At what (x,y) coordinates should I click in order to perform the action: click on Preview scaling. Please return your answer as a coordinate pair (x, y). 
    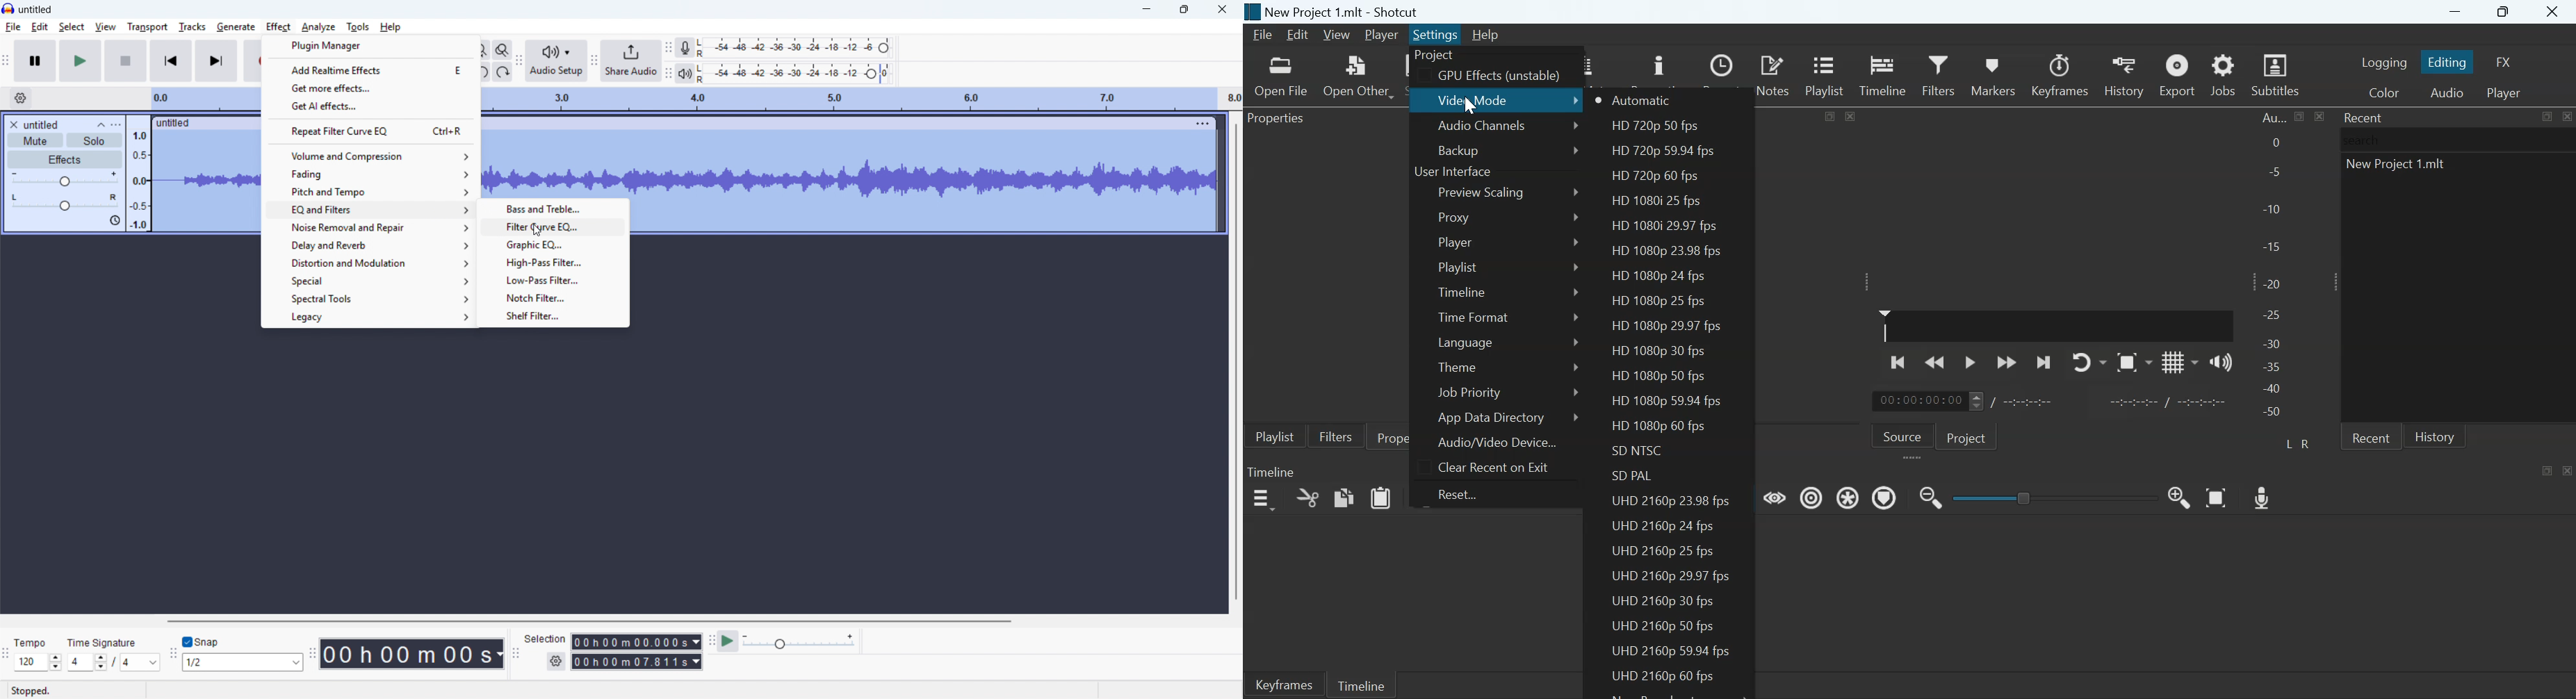
    Looking at the image, I should click on (1484, 193).